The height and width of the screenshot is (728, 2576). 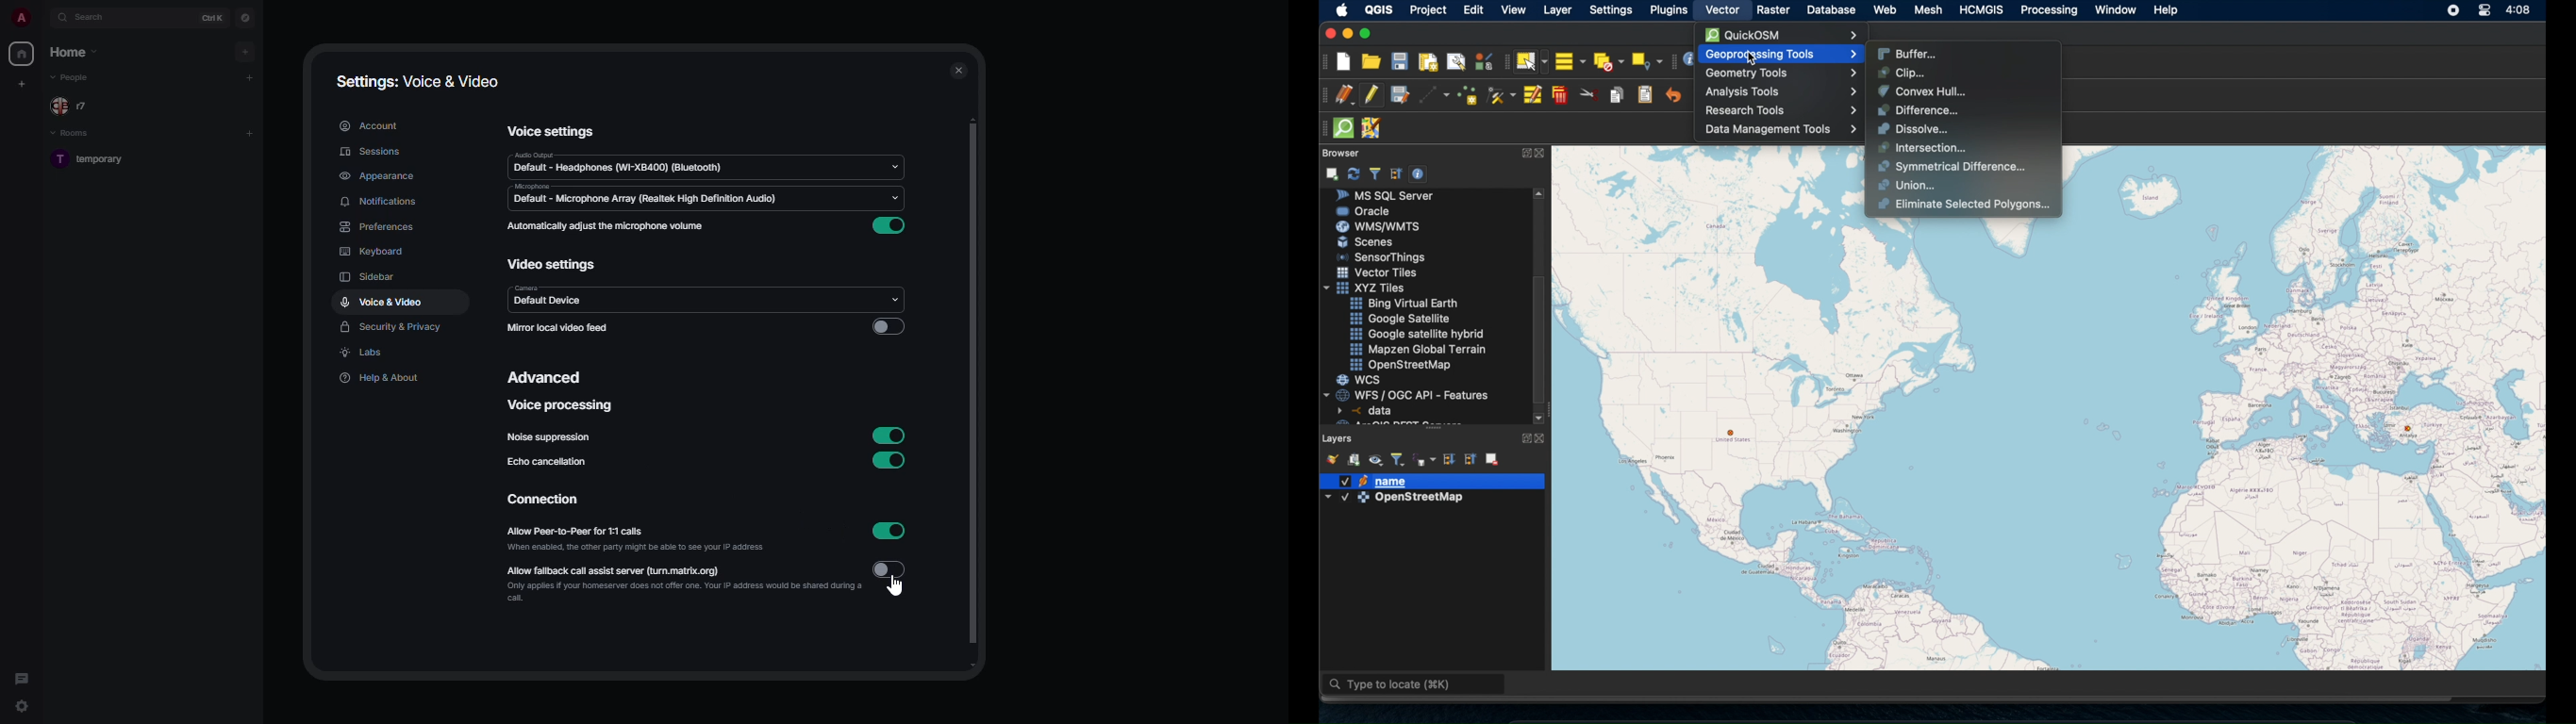 What do you see at coordinates (888, 227) in the screenshot?
I see `enabled` at bounding box center [888, 227].